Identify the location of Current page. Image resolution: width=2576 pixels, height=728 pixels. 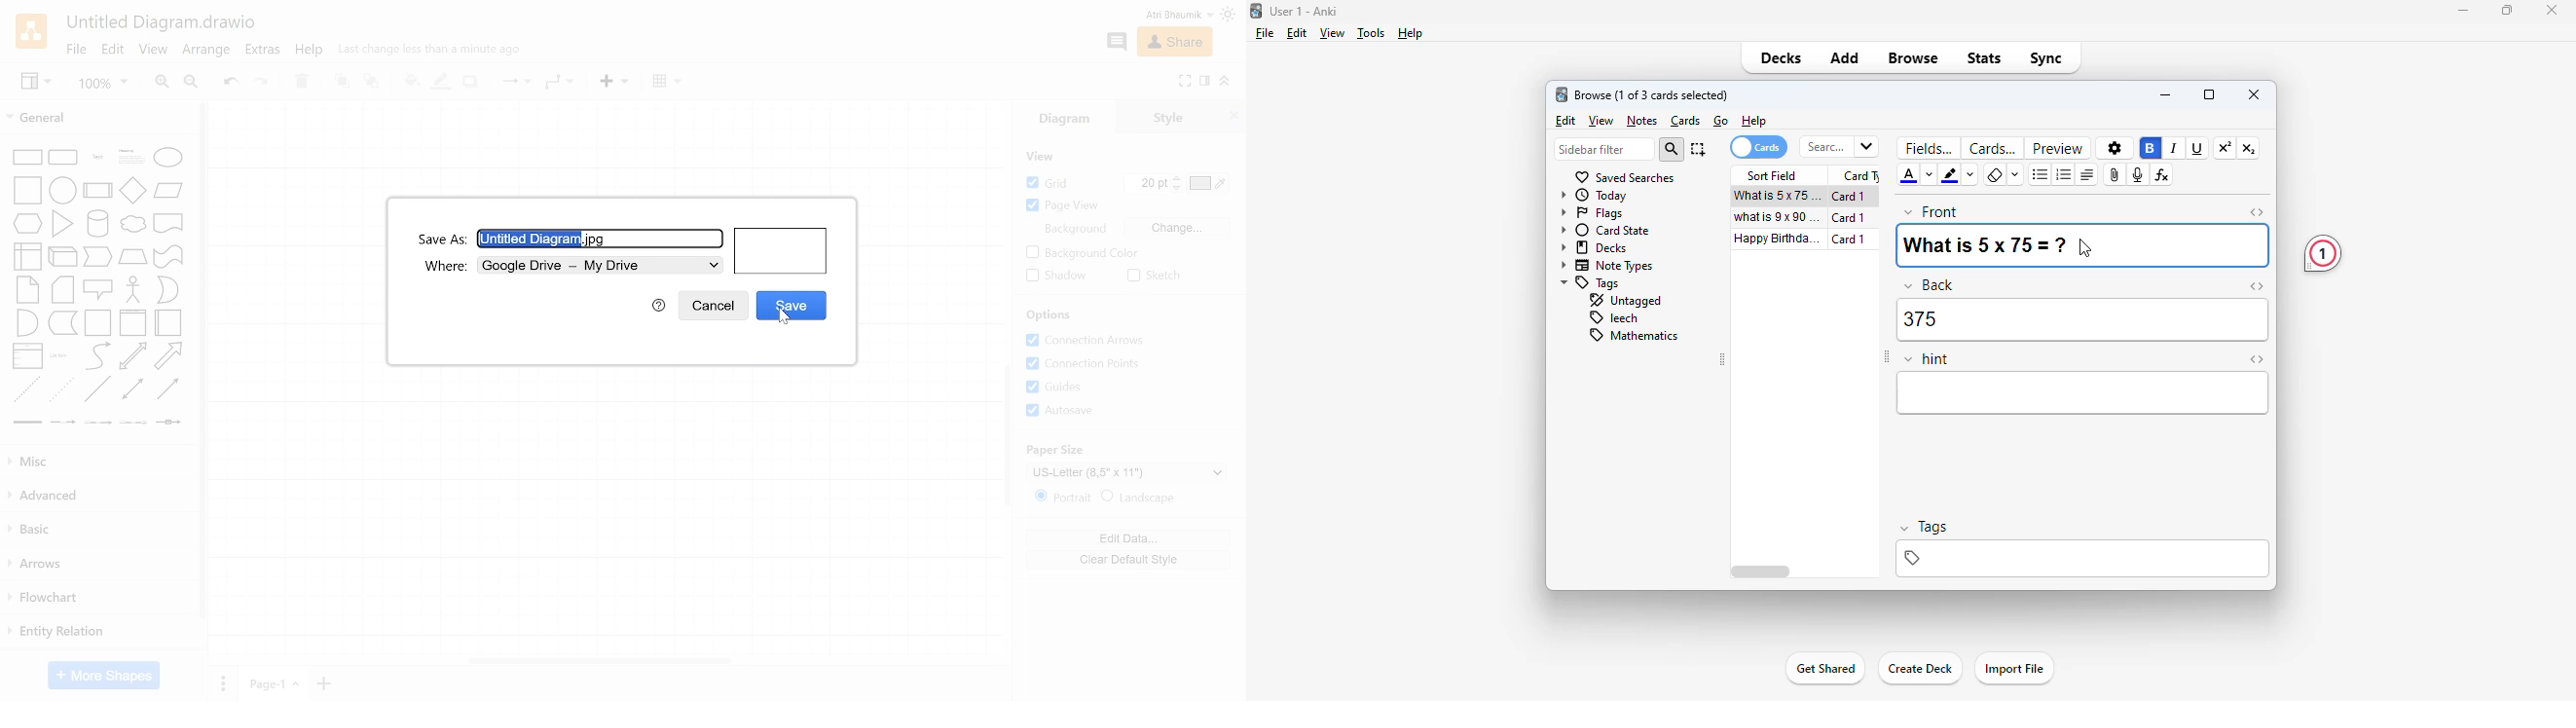
(271, 683).